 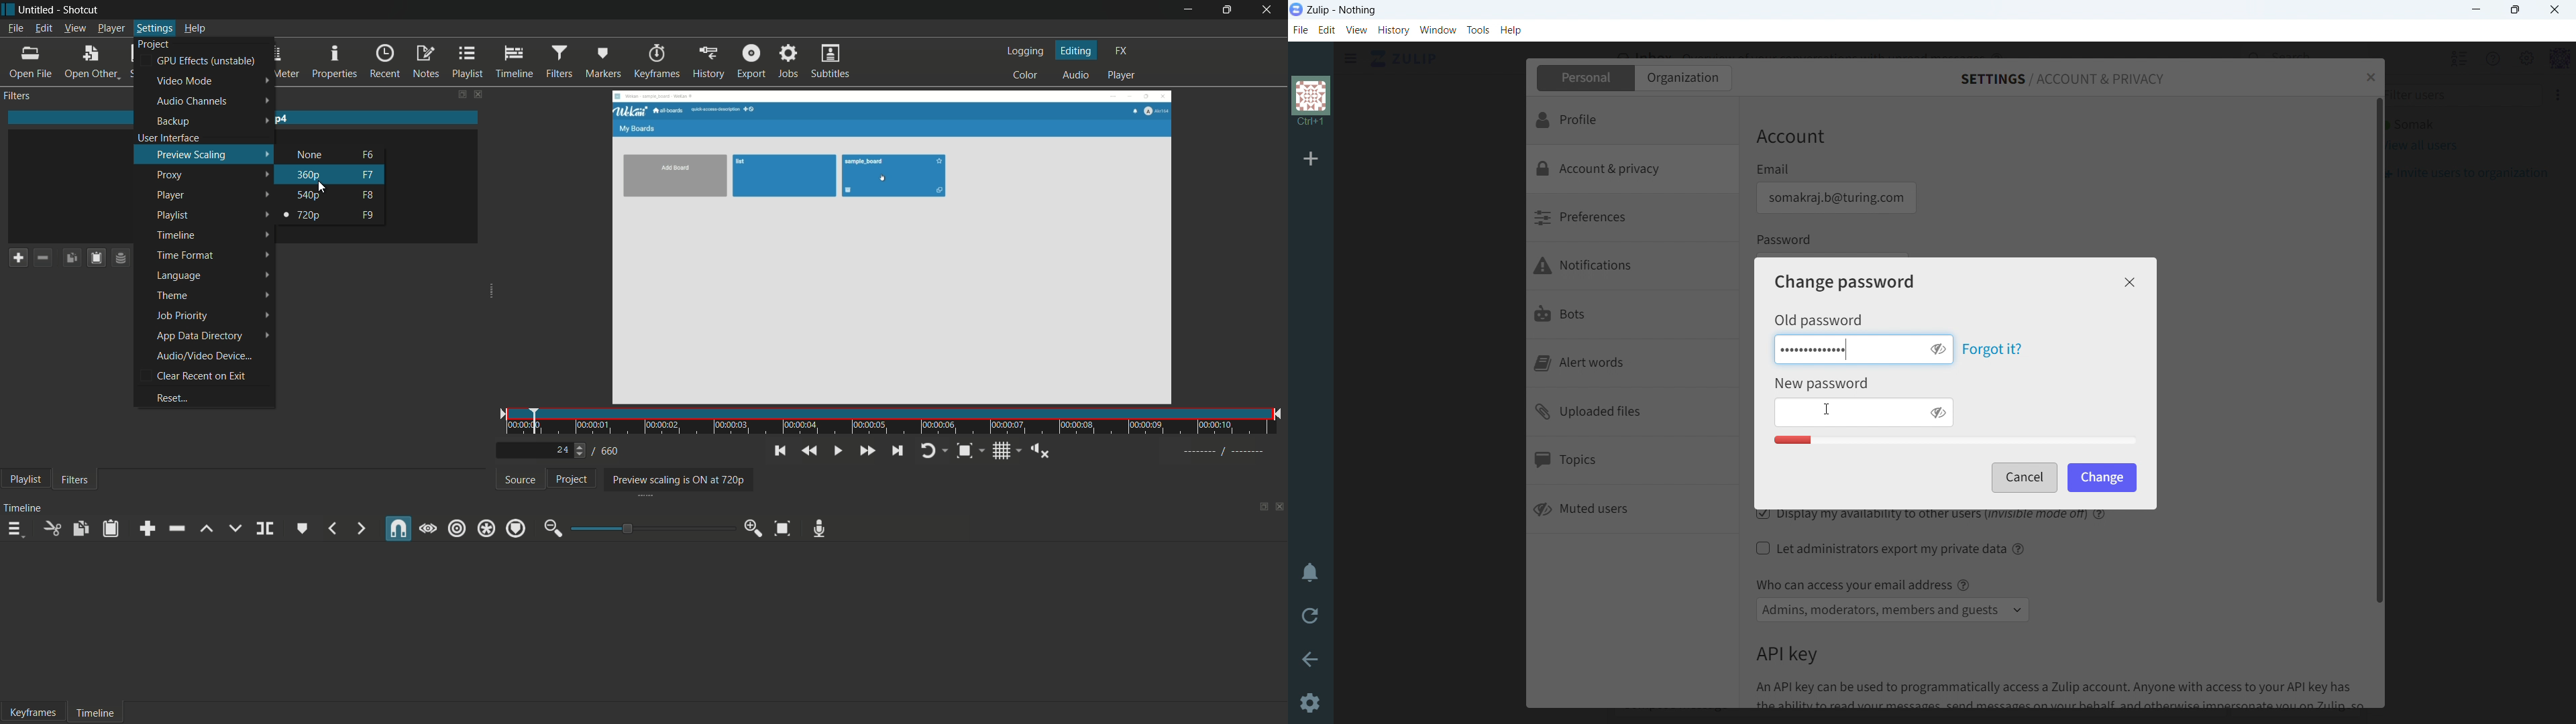 What do you see at coordinates (425, 61) in the screenshot?
I see `notes` at bounding box center [425, 61].